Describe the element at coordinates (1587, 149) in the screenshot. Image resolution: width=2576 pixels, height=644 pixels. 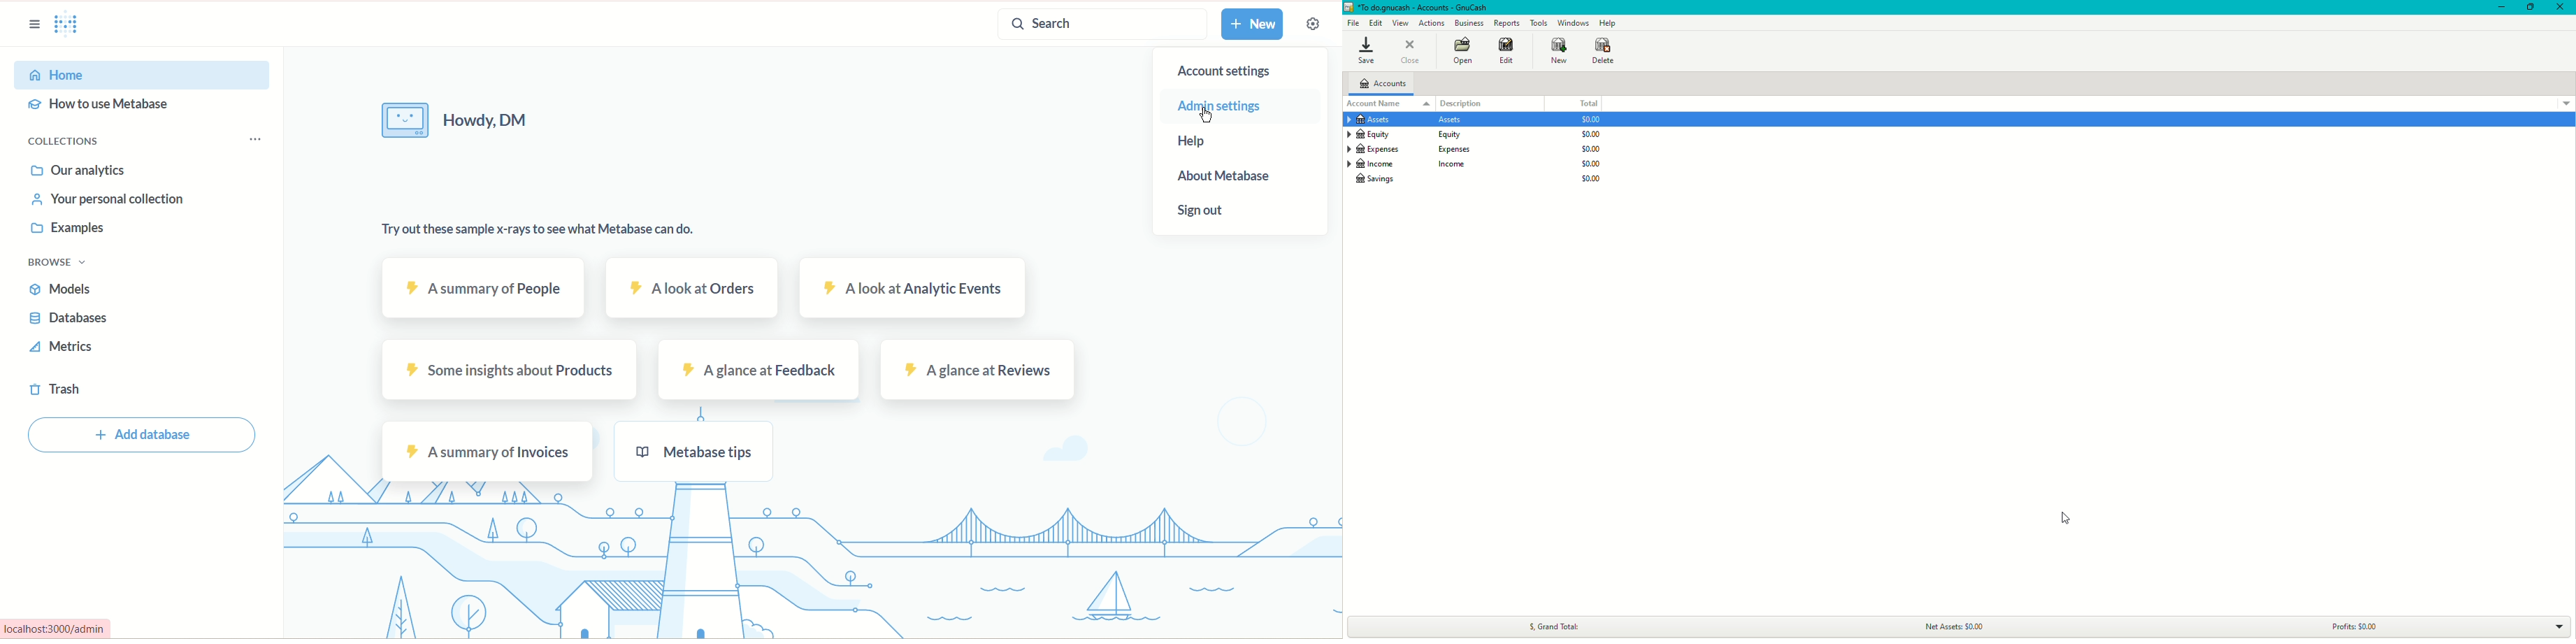
I see `$0` at that location.